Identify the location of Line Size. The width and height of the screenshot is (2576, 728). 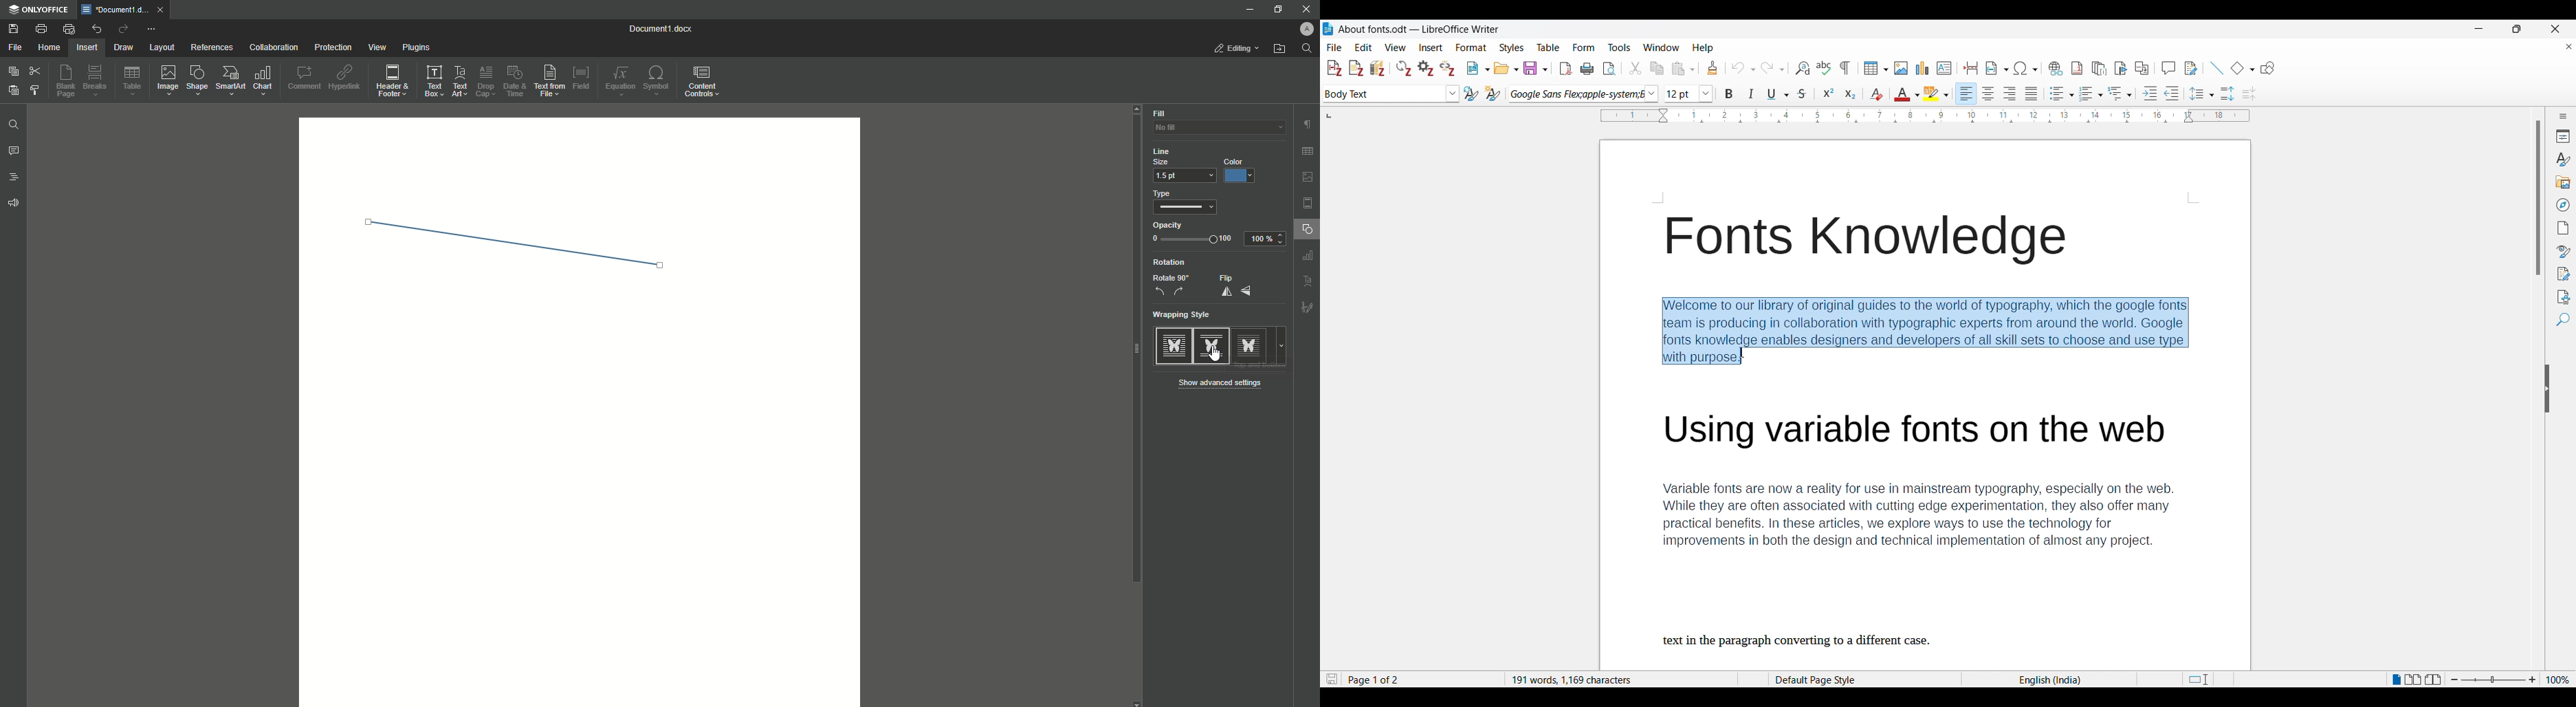
(1174, 155).